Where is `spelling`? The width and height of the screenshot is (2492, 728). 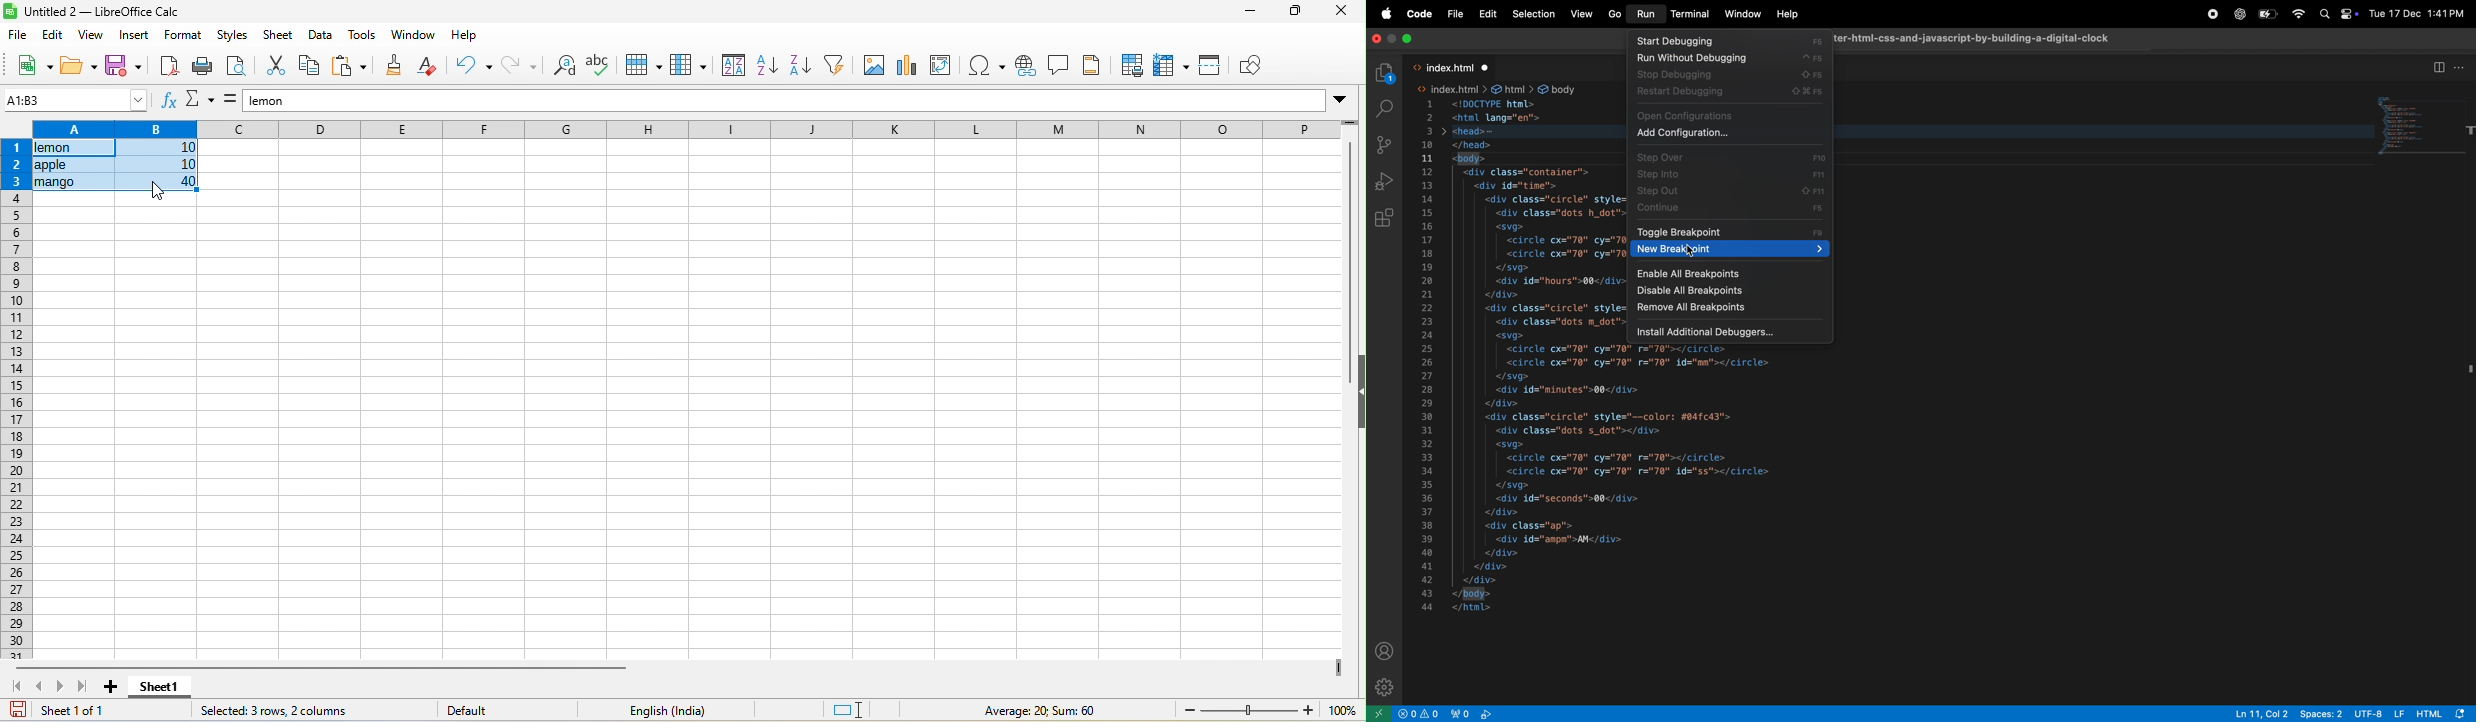
spelling is located at coordinates (602, 66).